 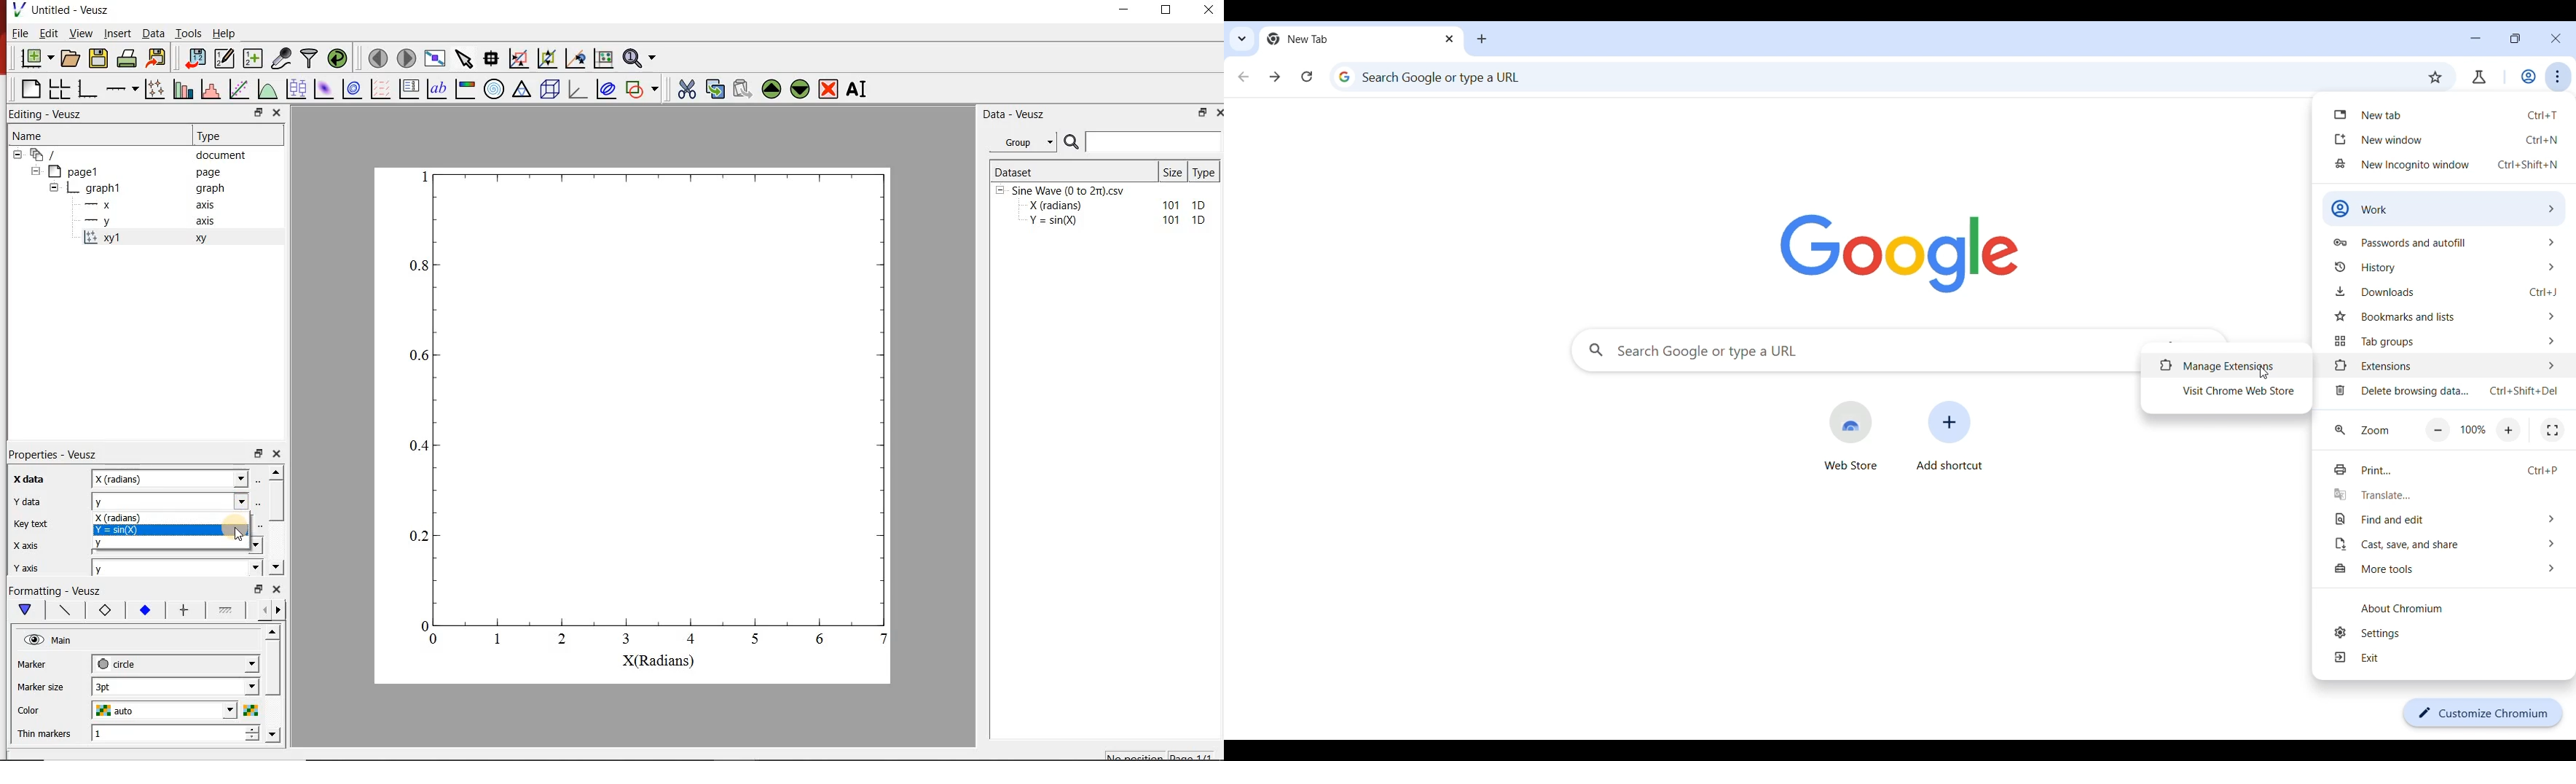 I want to click on Go forward, so click(x=1275, y=77).